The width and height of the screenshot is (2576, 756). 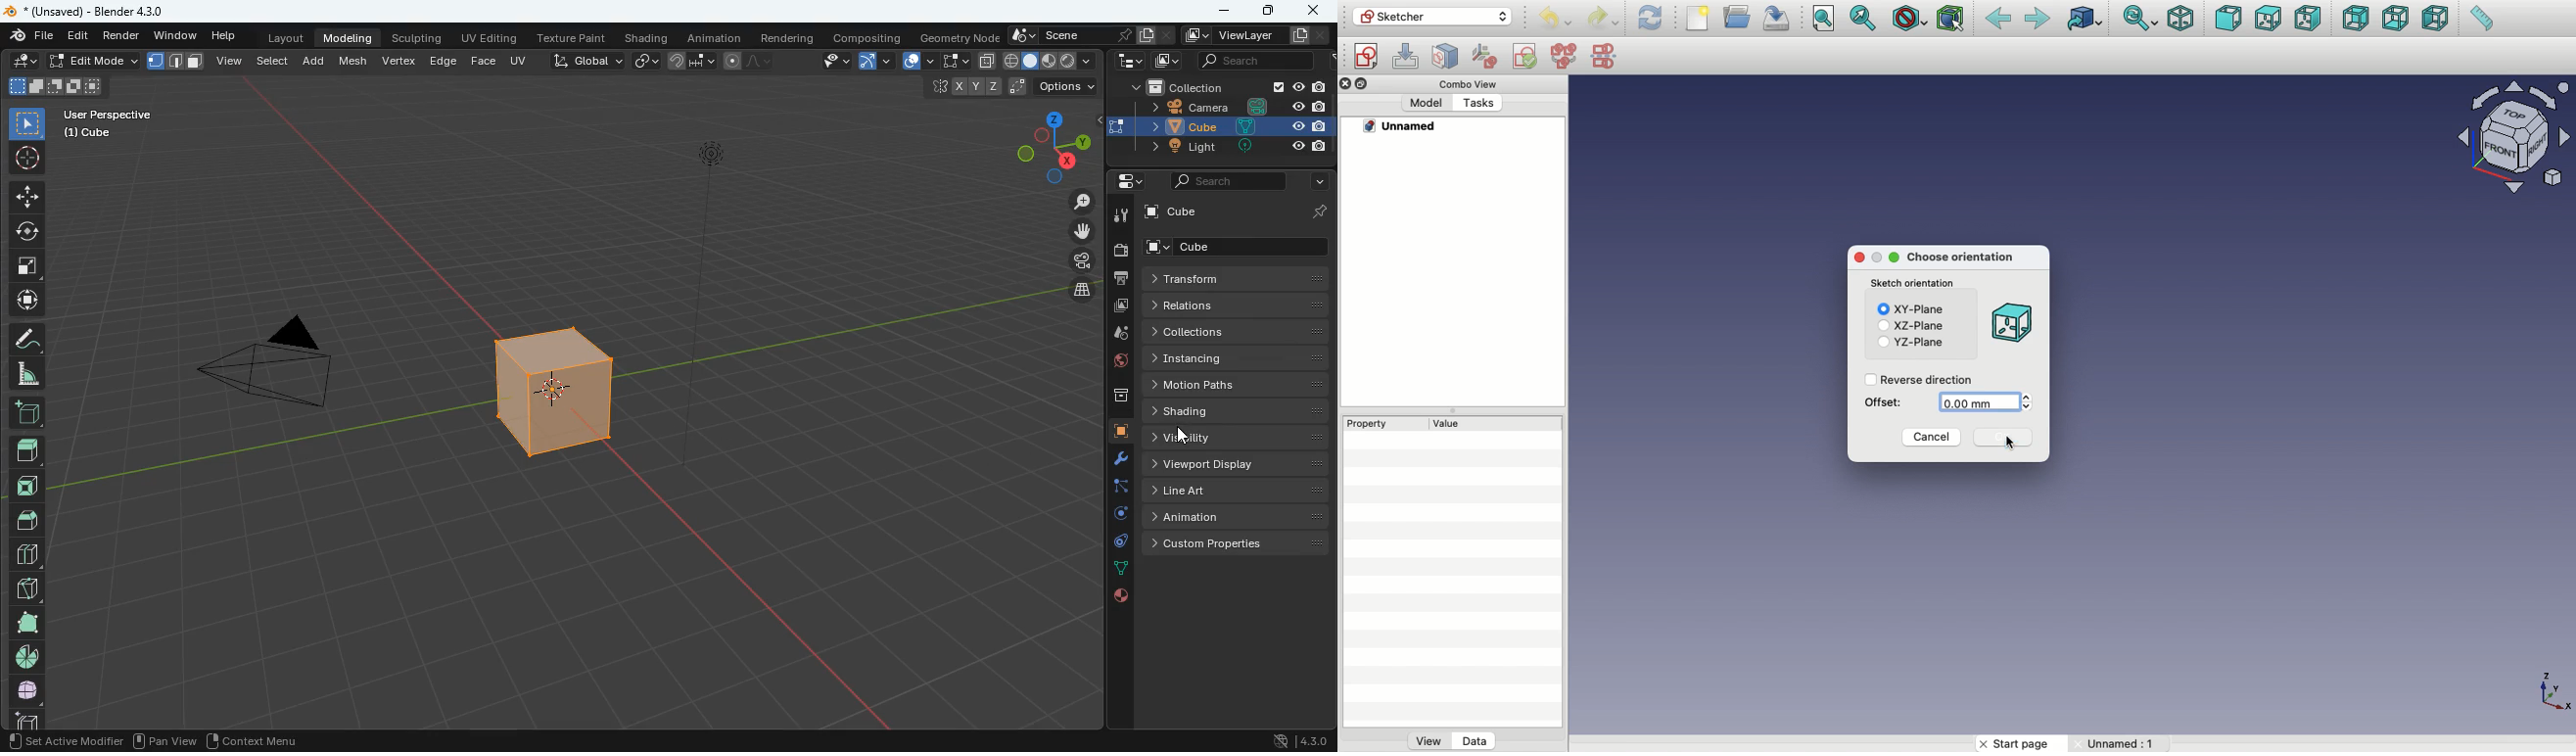 What do you see at coordinates (1858, 259) in the screenshot?
I see `Close` at bounding box center [1858, 259].